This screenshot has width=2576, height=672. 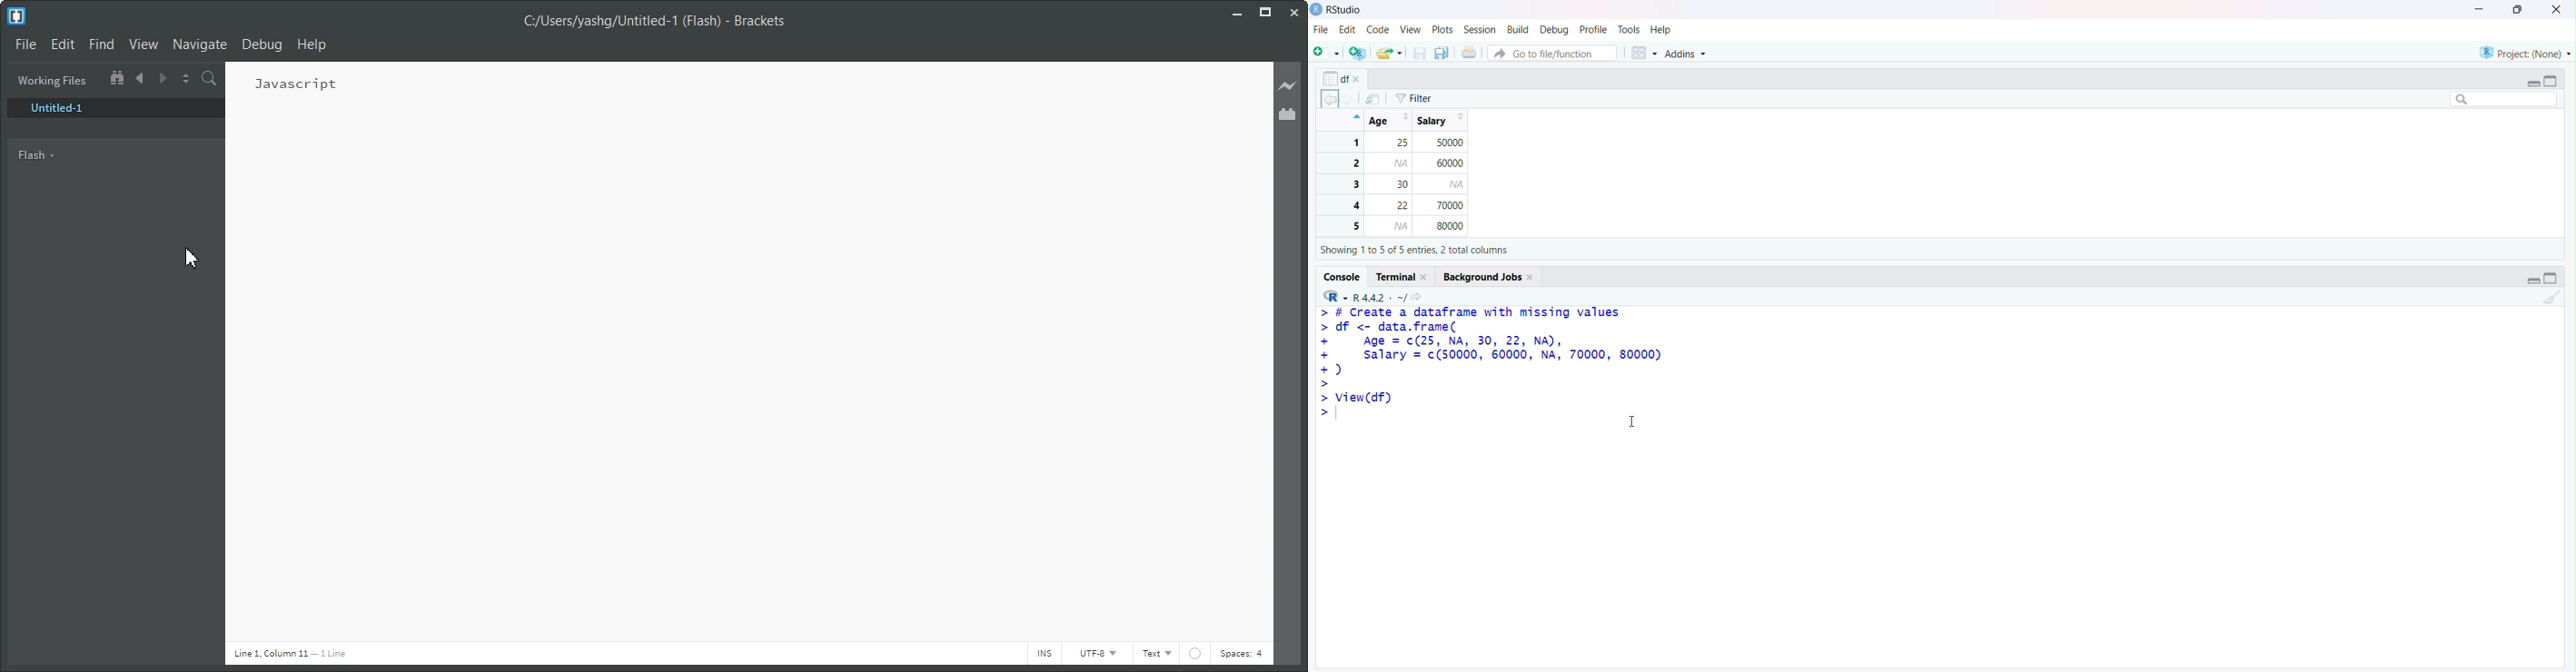 I want to click on Debug, so click(x=263, y=45).